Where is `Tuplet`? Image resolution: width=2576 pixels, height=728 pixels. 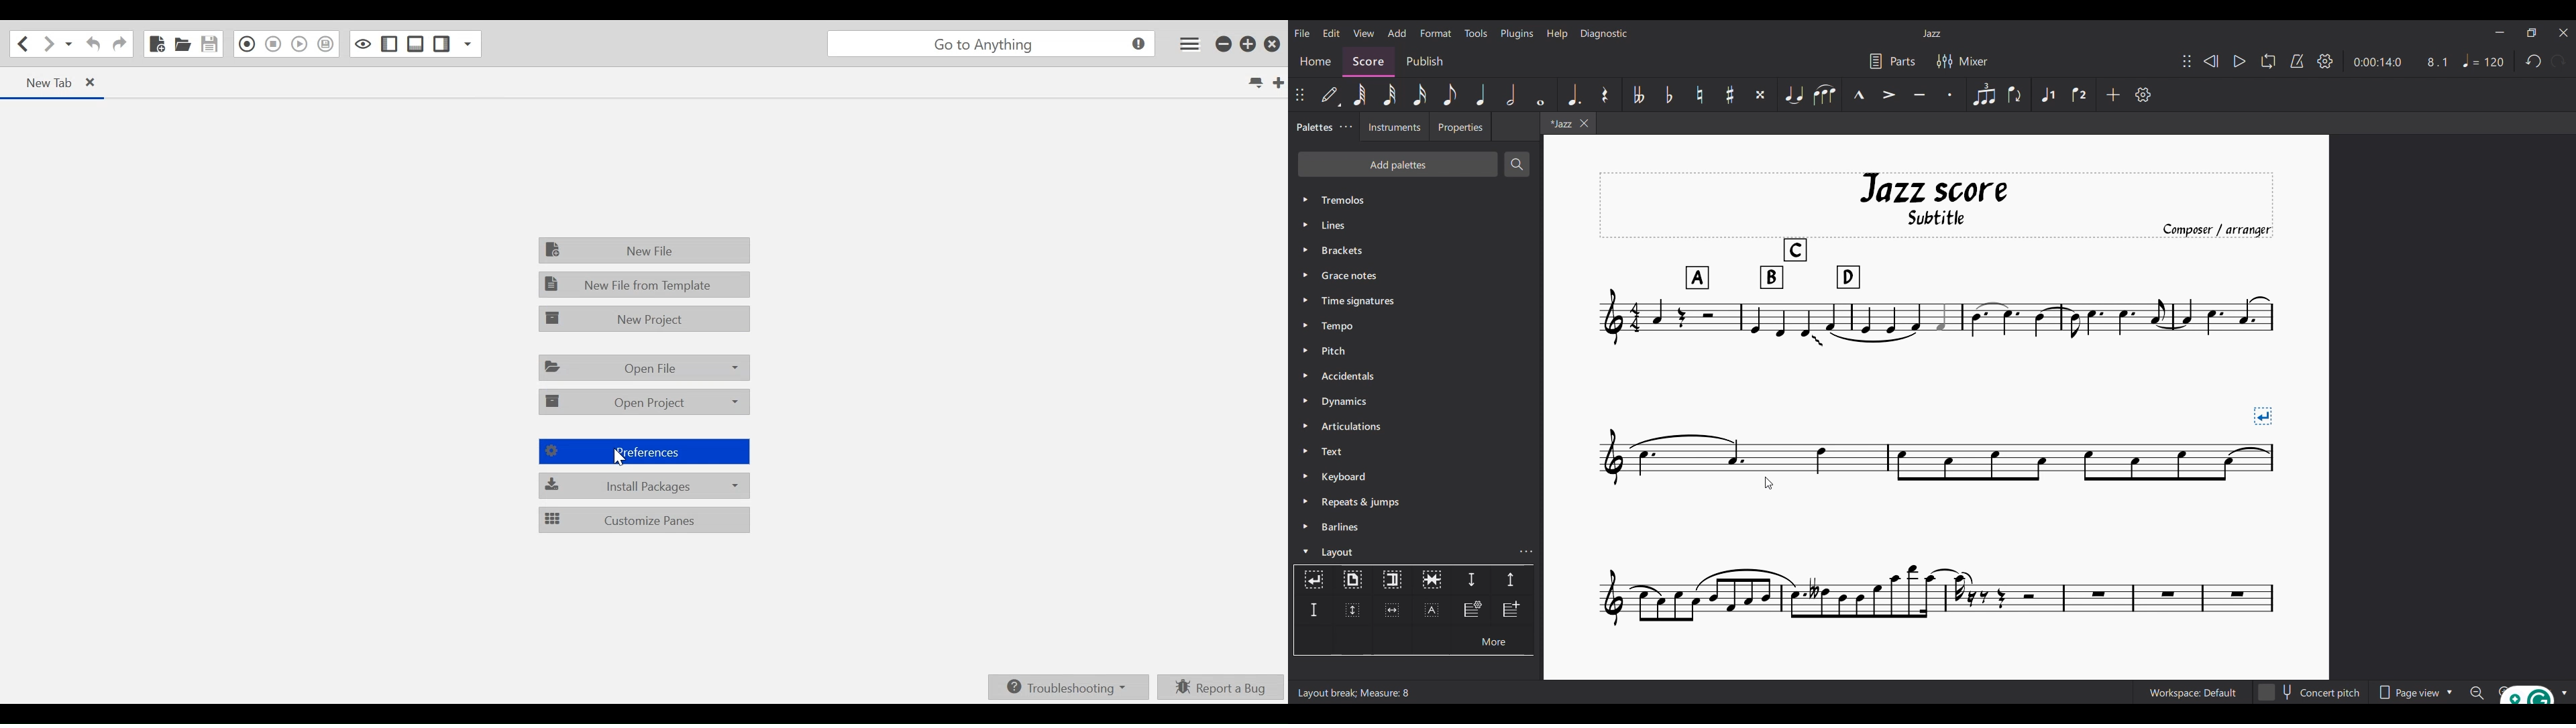
Tuplet is located at coordinates (1984, 95).